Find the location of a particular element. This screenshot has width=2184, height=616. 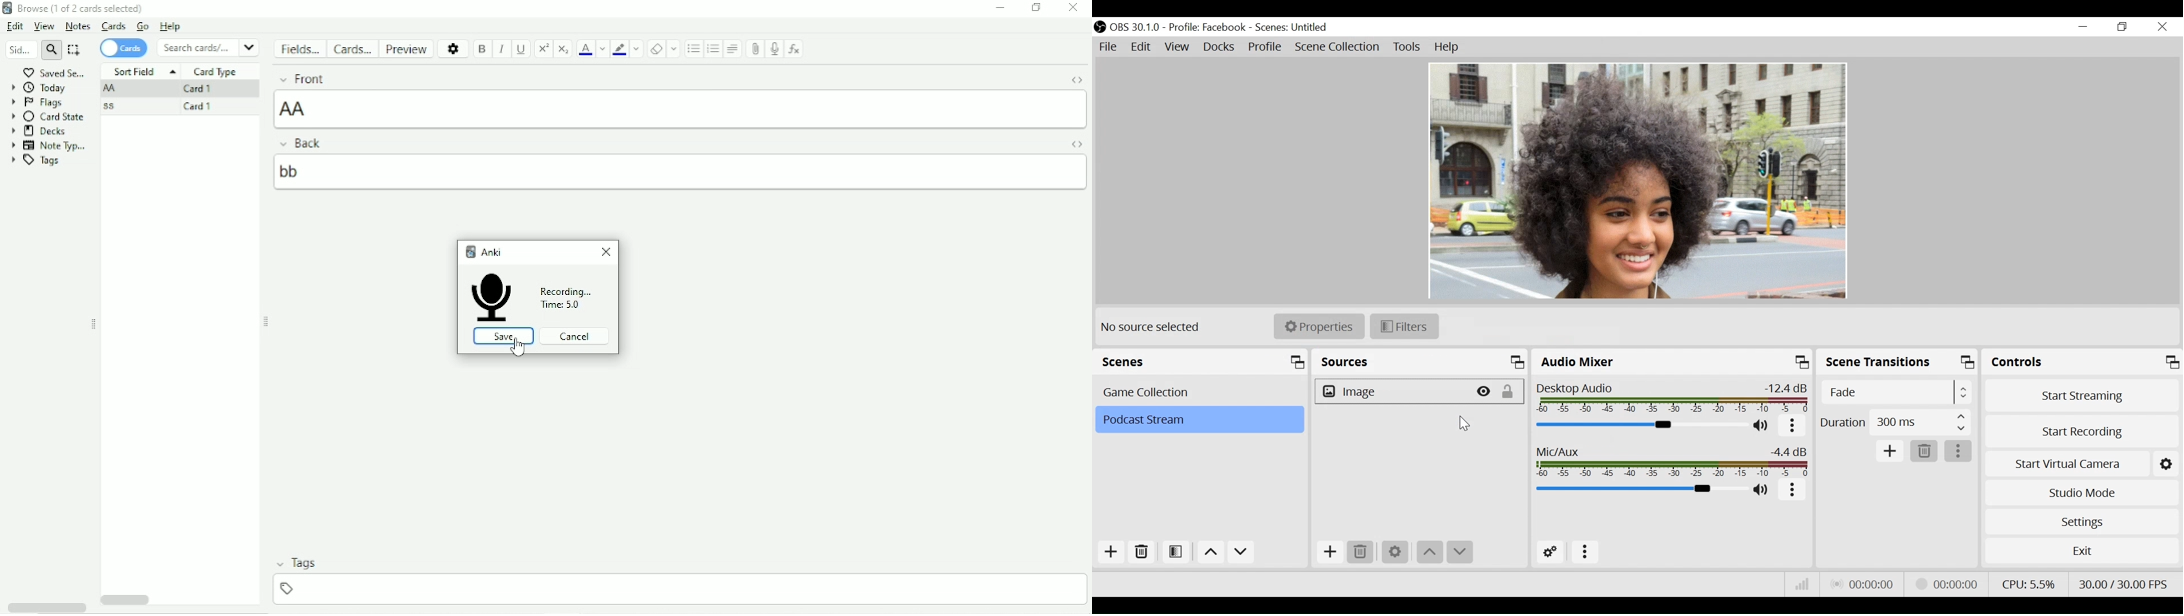

Browse (1 of 2 cards selected) is located at coordinates (77, 8).